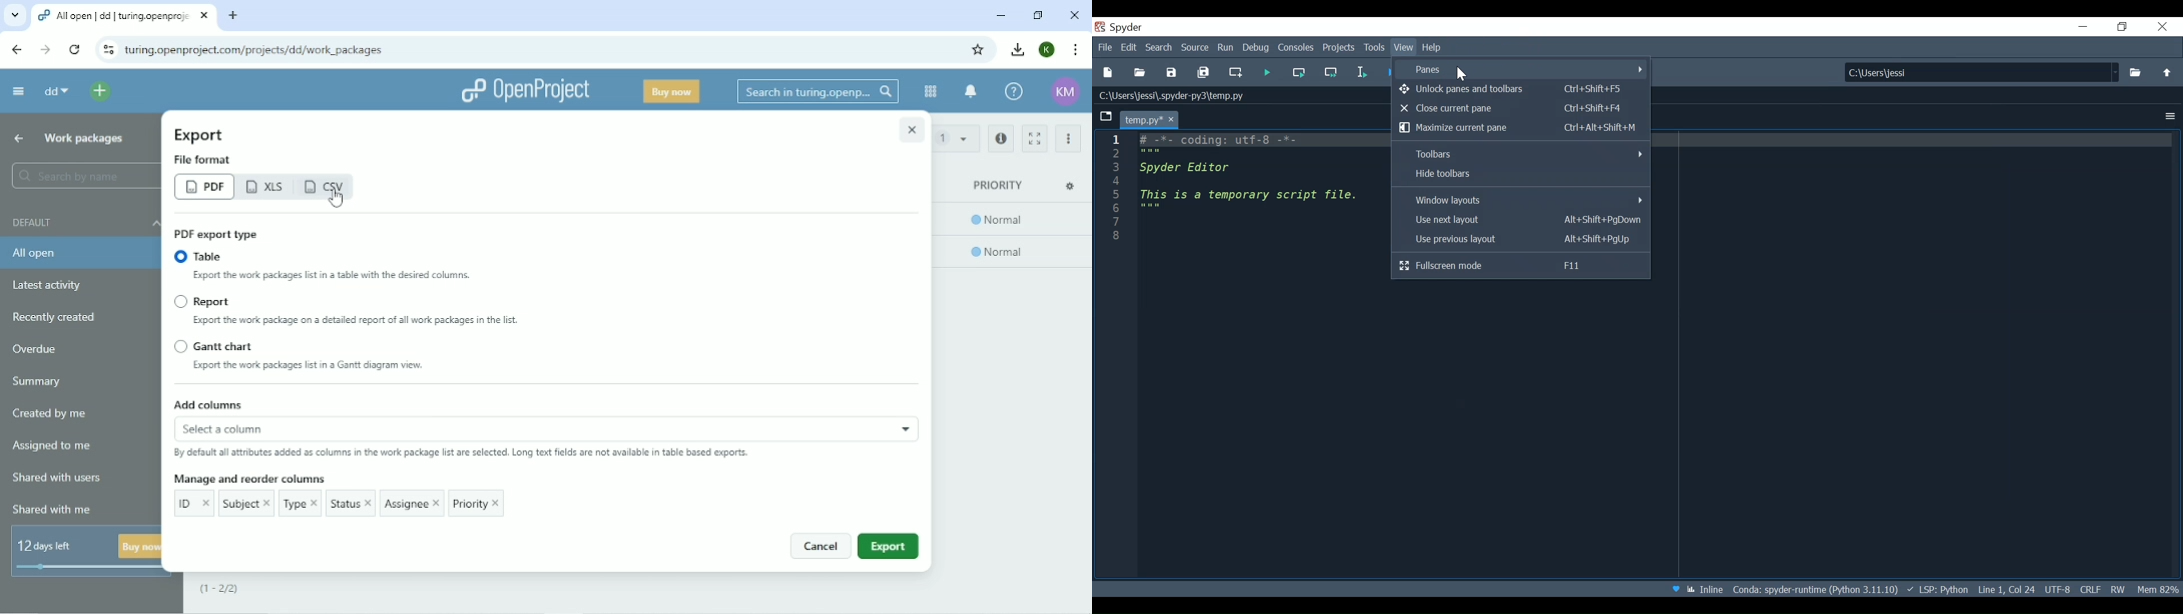  What do you see at coordinates (2165, 72) in the screenshot?
I see `move up` at bounding box center [2165, 72].